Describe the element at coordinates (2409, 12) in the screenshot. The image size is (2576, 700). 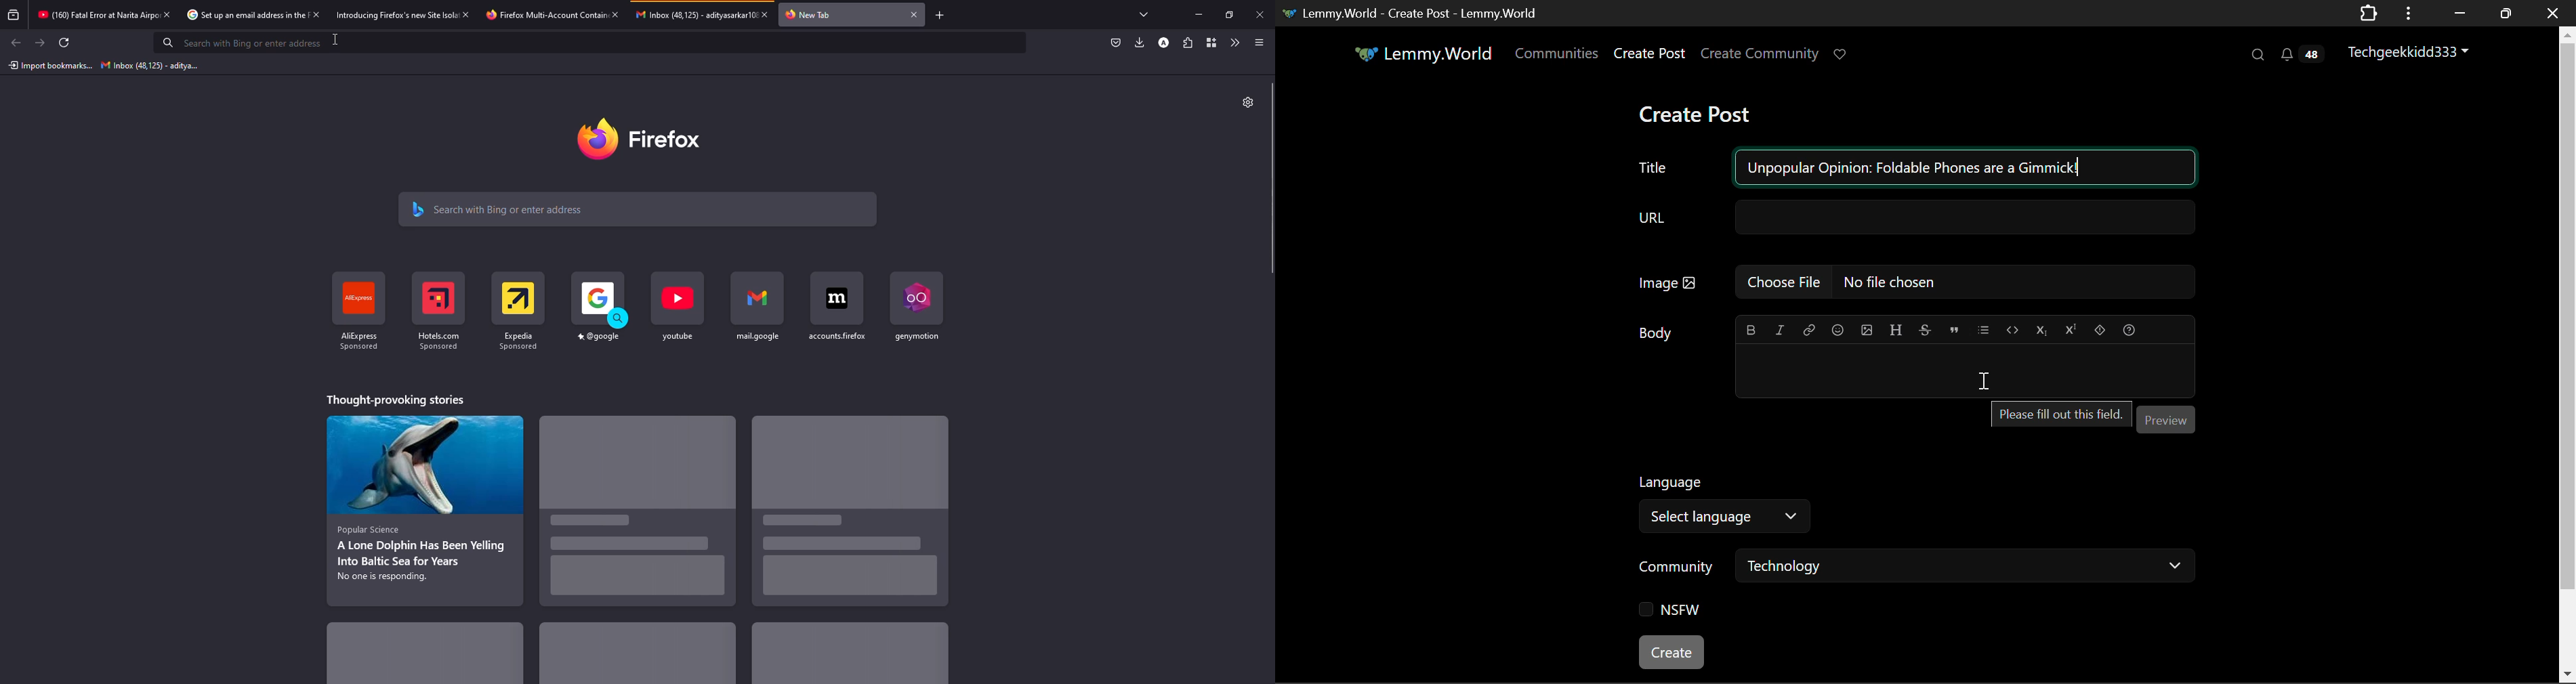
I see `Application Options Menu` at that location.